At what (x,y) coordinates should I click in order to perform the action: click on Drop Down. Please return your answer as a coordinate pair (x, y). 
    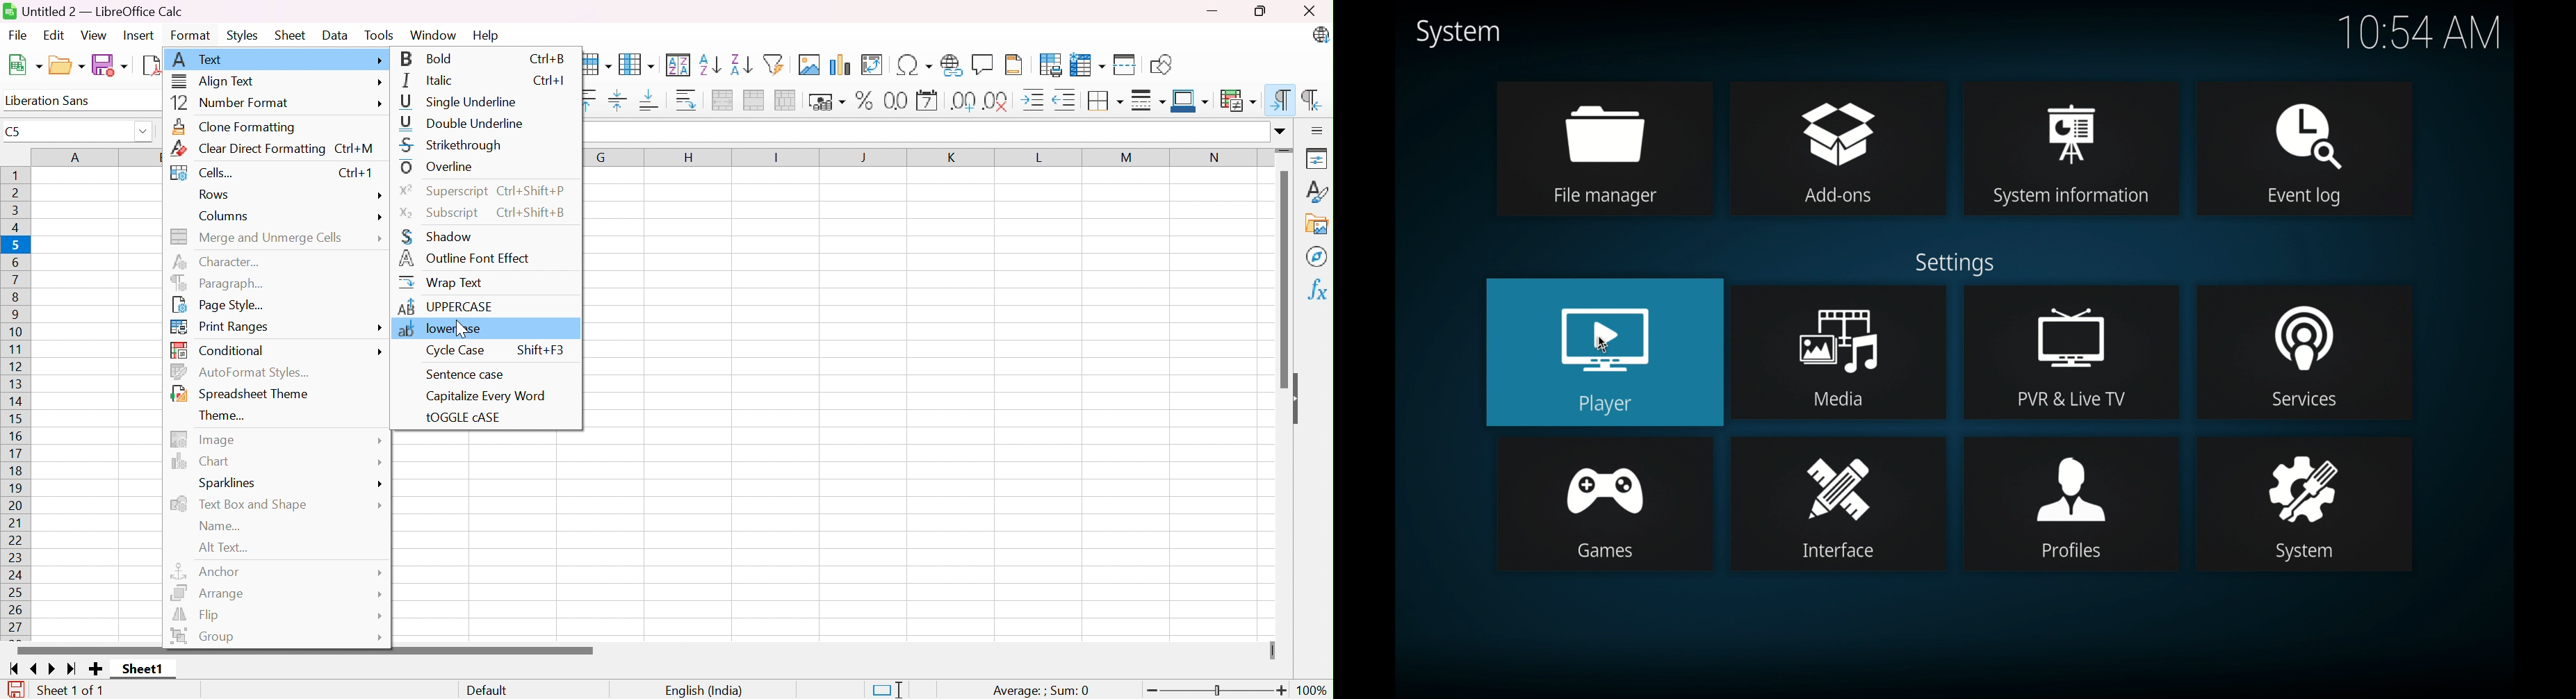
    Looking at the image, I should click on (141, 133).